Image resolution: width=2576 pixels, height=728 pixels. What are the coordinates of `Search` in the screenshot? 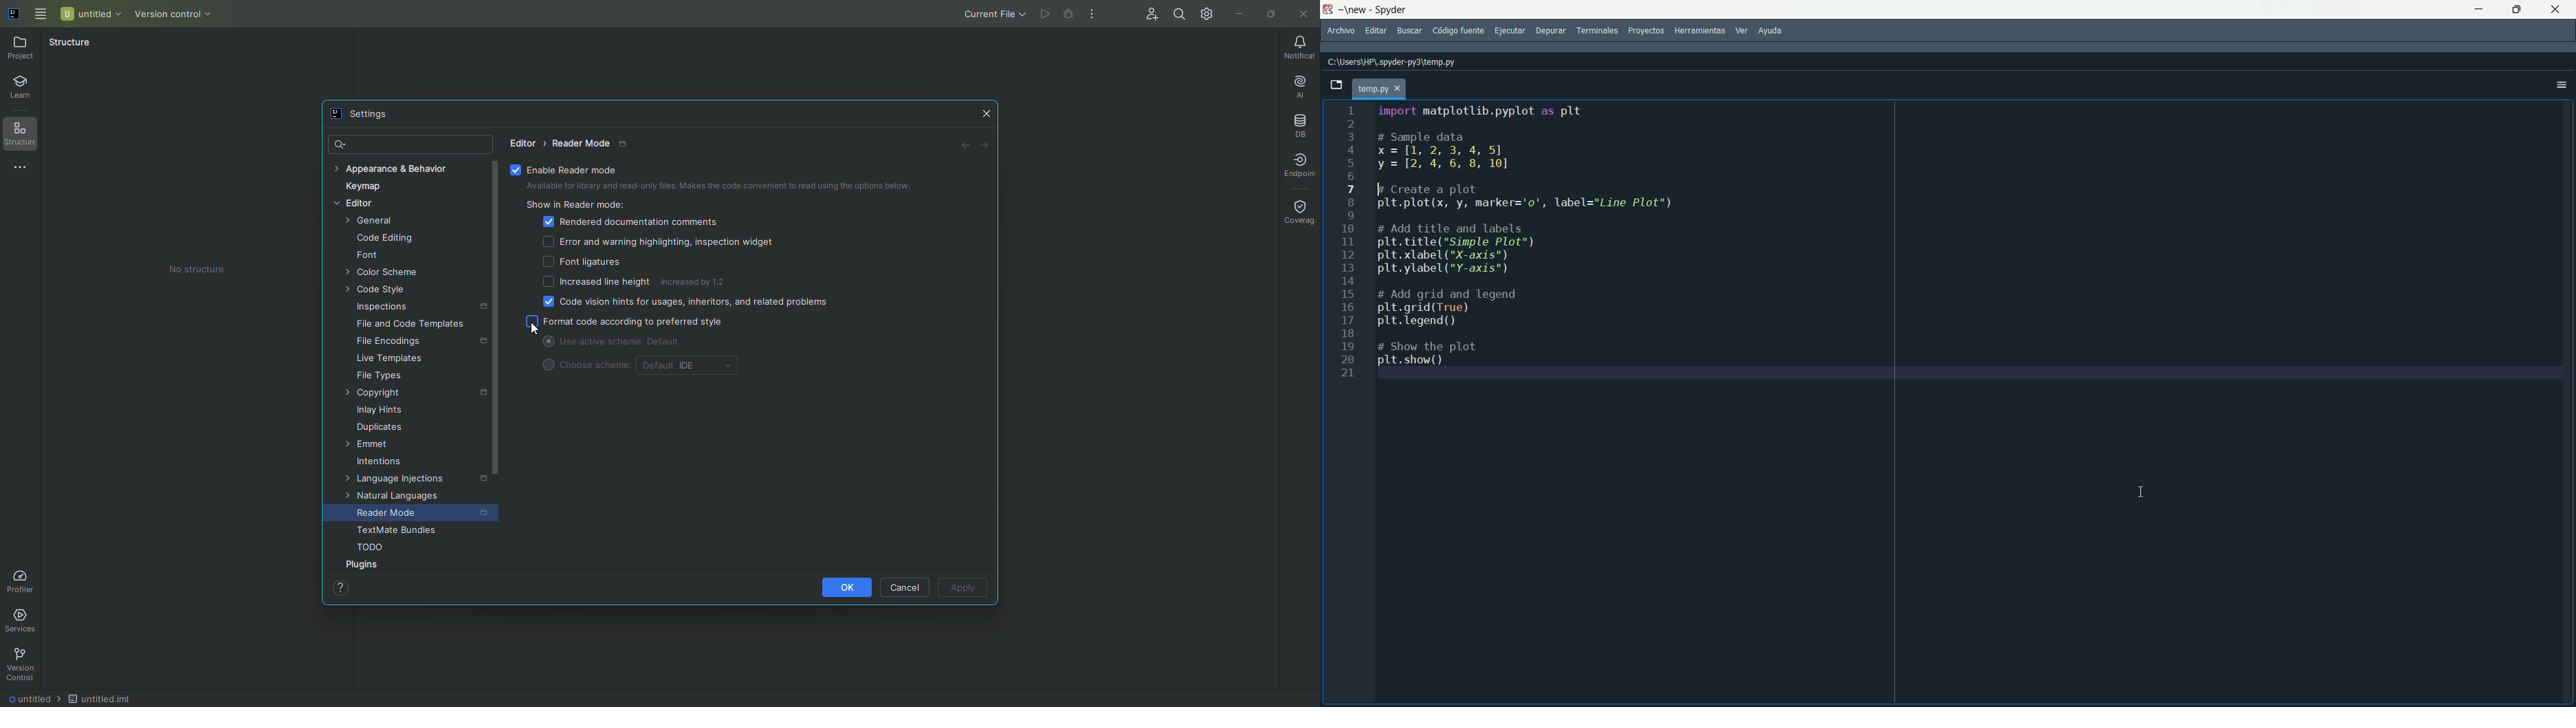 It's located at (1178, 13).